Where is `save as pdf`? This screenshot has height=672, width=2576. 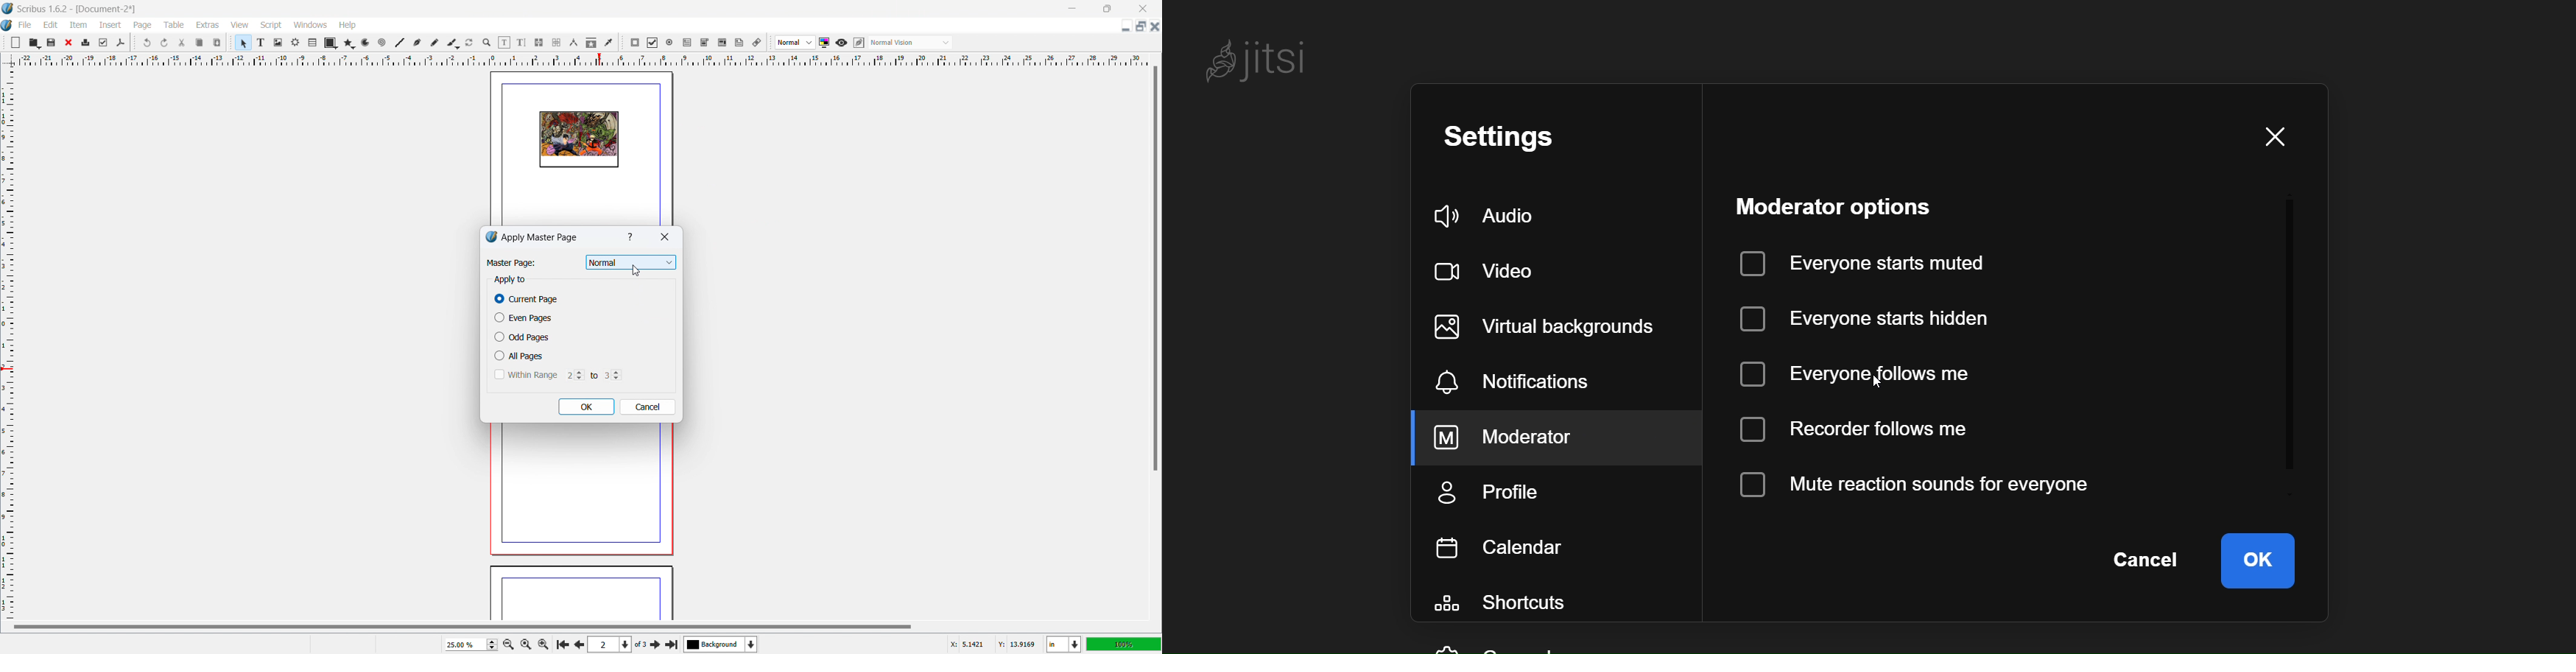
save as pdf is located at coordinates (120, 43).